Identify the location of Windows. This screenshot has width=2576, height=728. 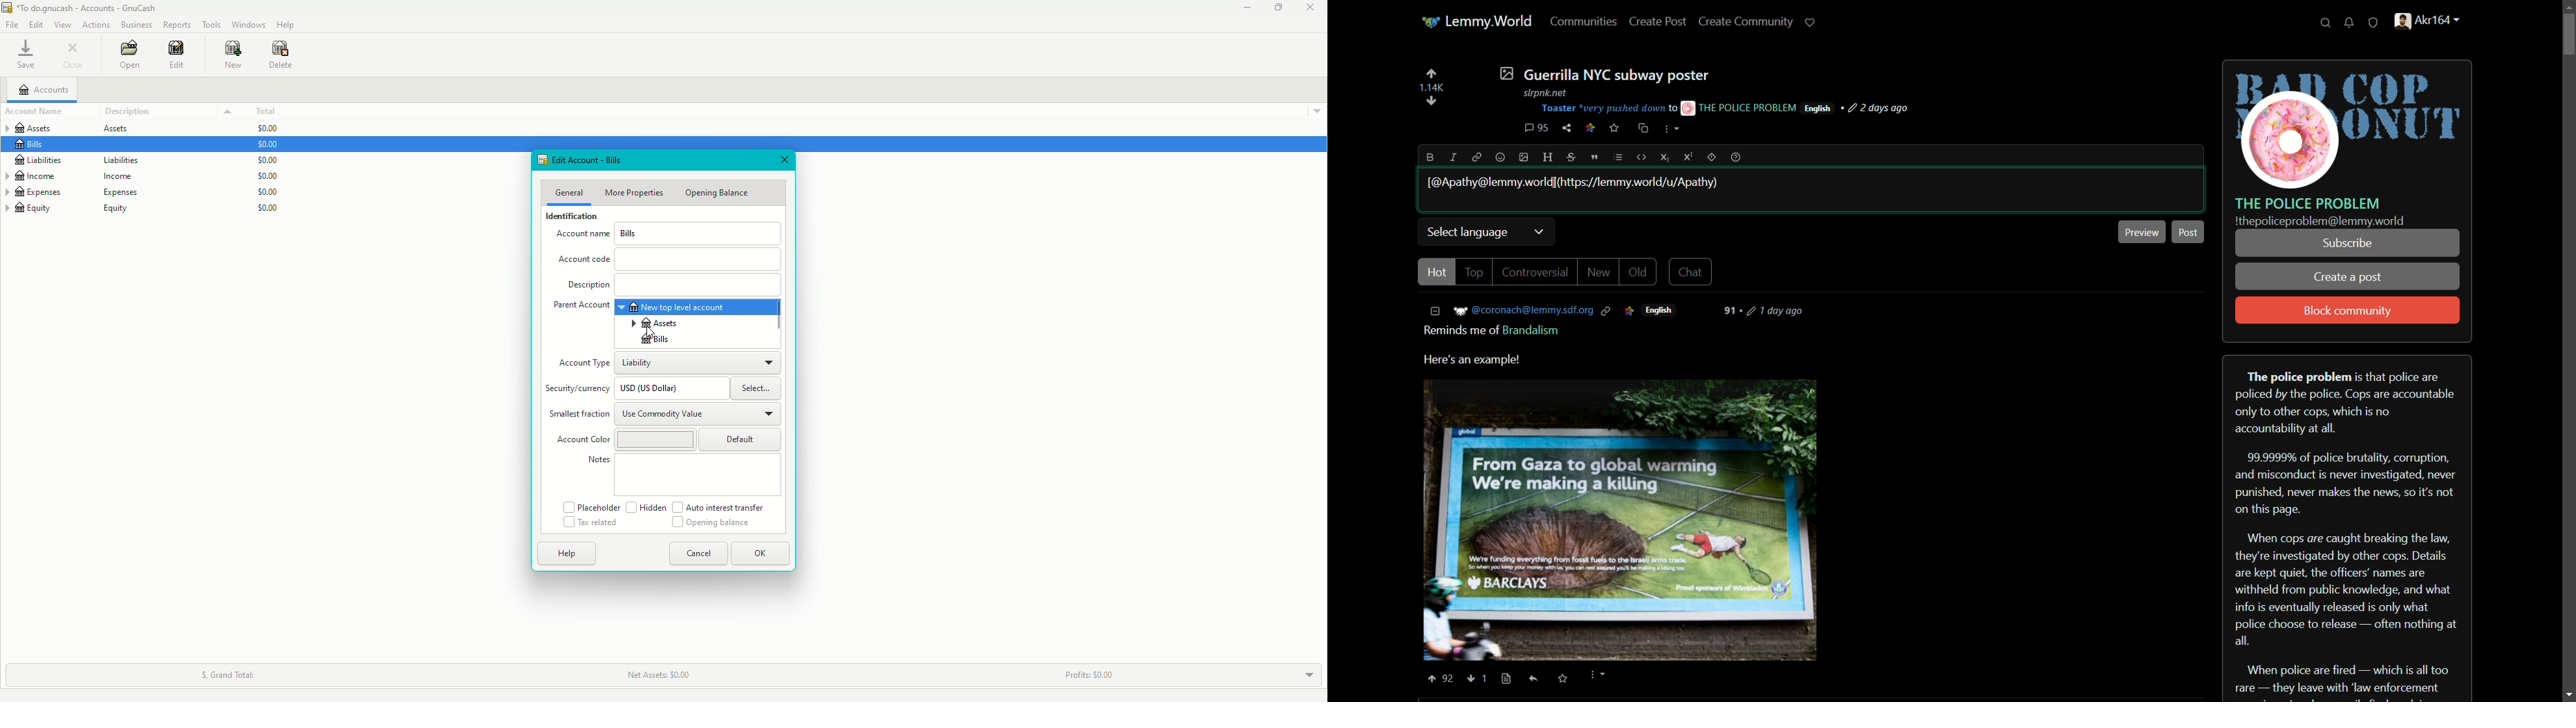
(249, 24).